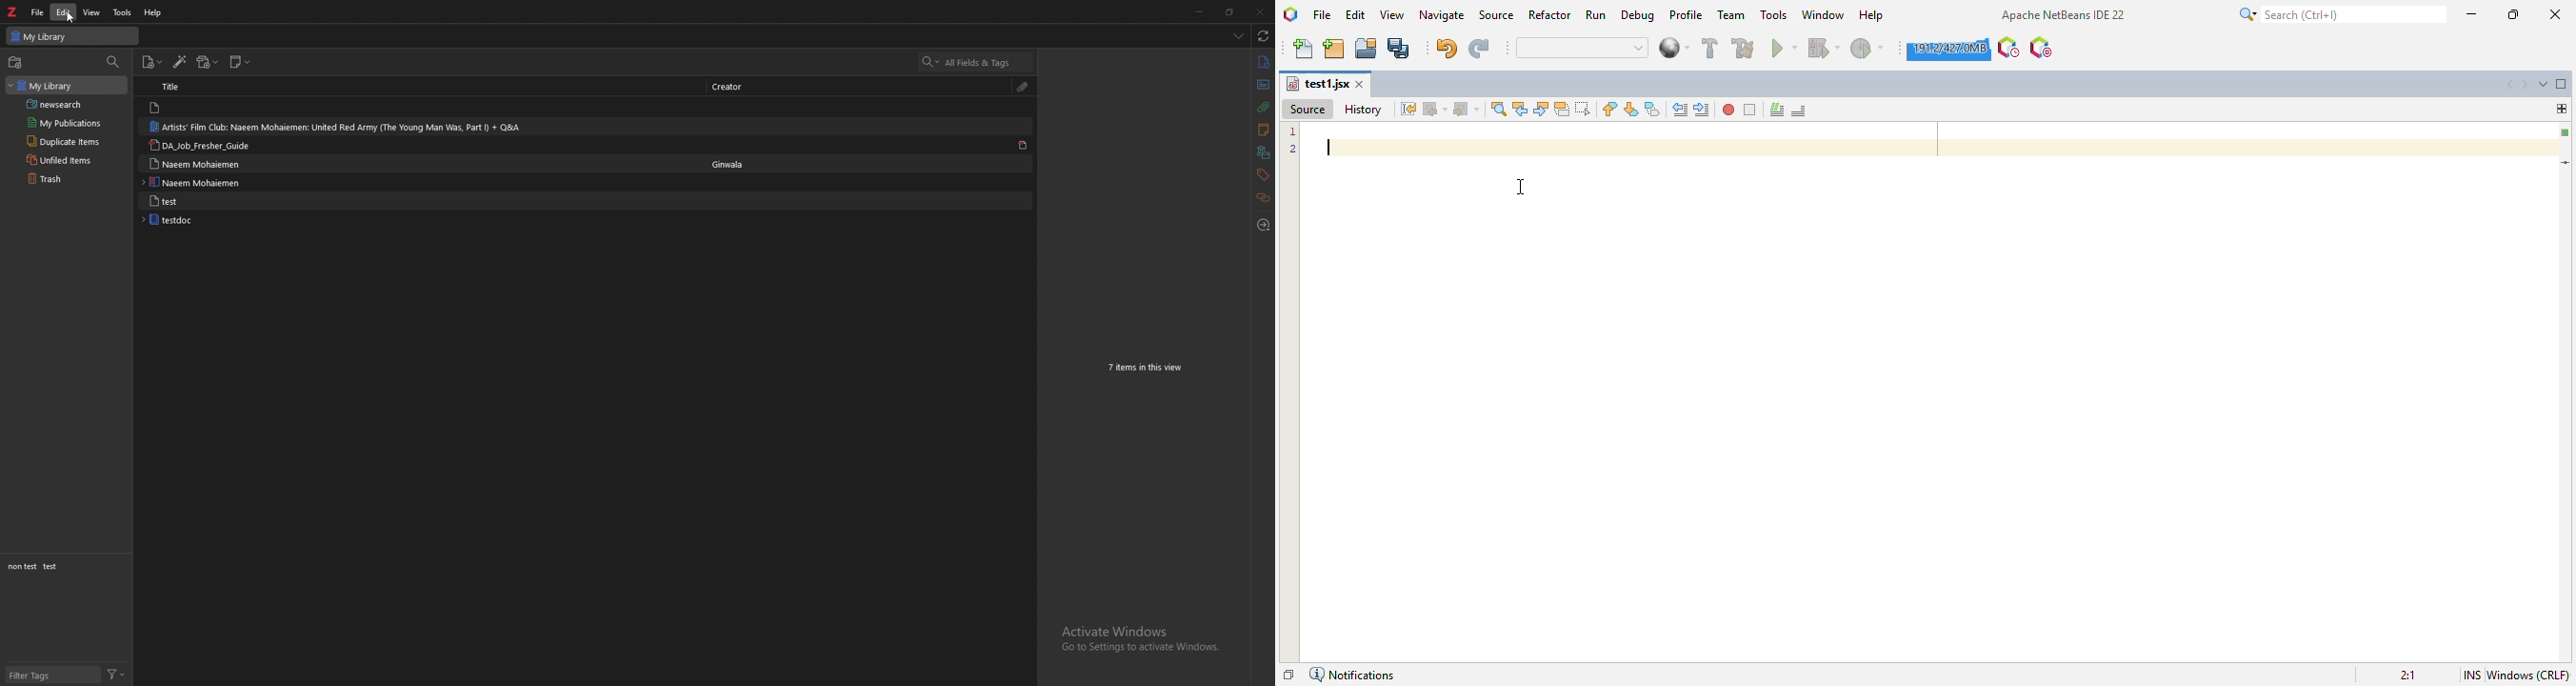 This screenshot has height=700, width=2576. Describe the element at coordinates (64, 12) in the screenshot. I see `edit` at that location.